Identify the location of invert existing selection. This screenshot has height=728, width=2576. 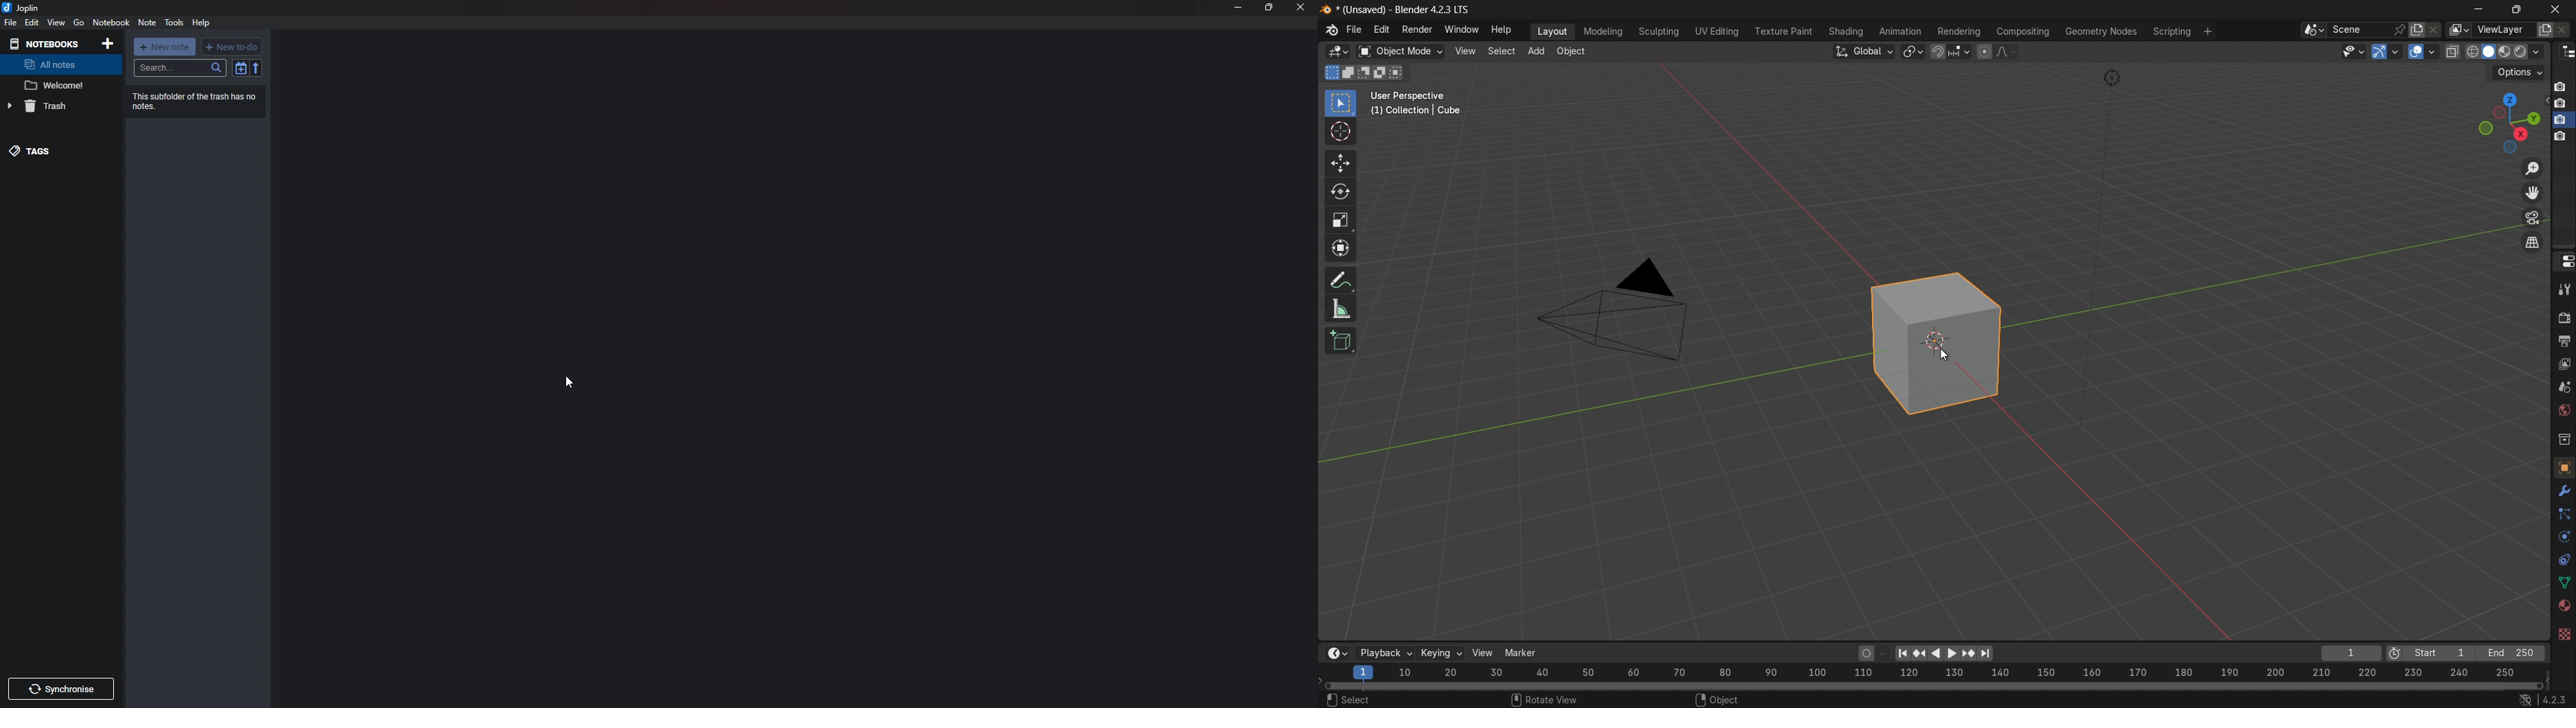
(1382, 72).